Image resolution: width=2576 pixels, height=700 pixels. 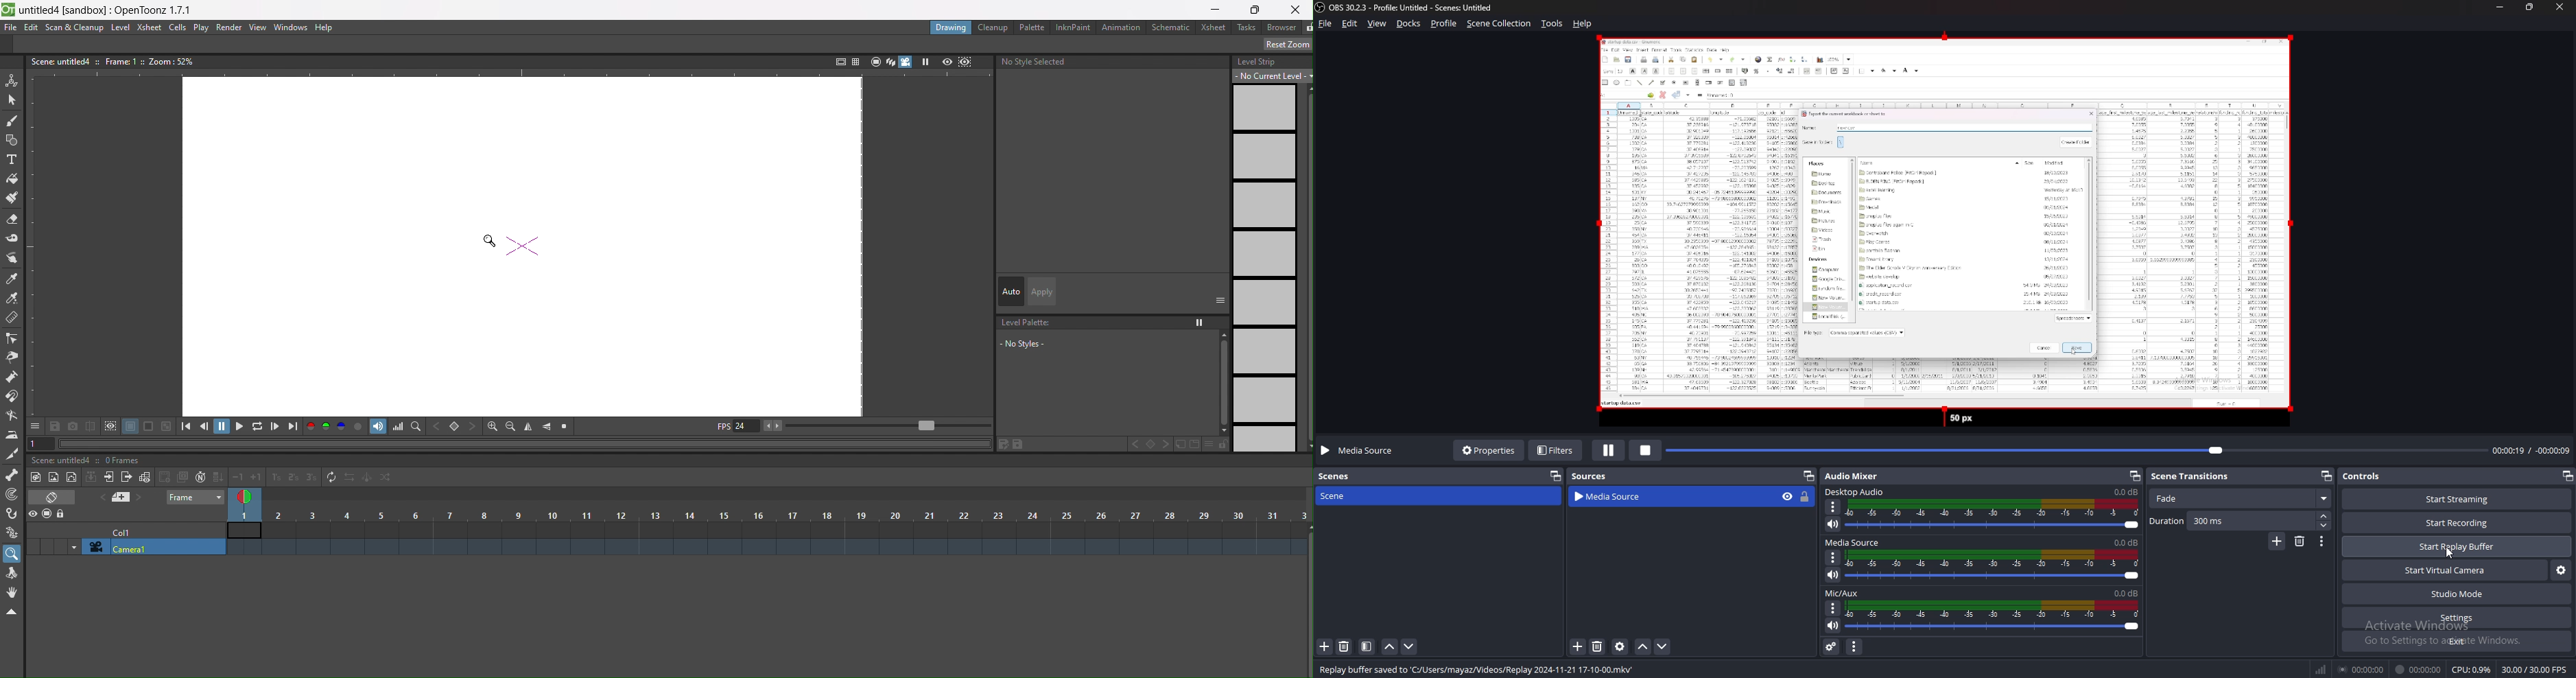 What do you see at coordinates (1855, 542) in the screenshot?
I see `media source` at bounding box center [1855, 542].